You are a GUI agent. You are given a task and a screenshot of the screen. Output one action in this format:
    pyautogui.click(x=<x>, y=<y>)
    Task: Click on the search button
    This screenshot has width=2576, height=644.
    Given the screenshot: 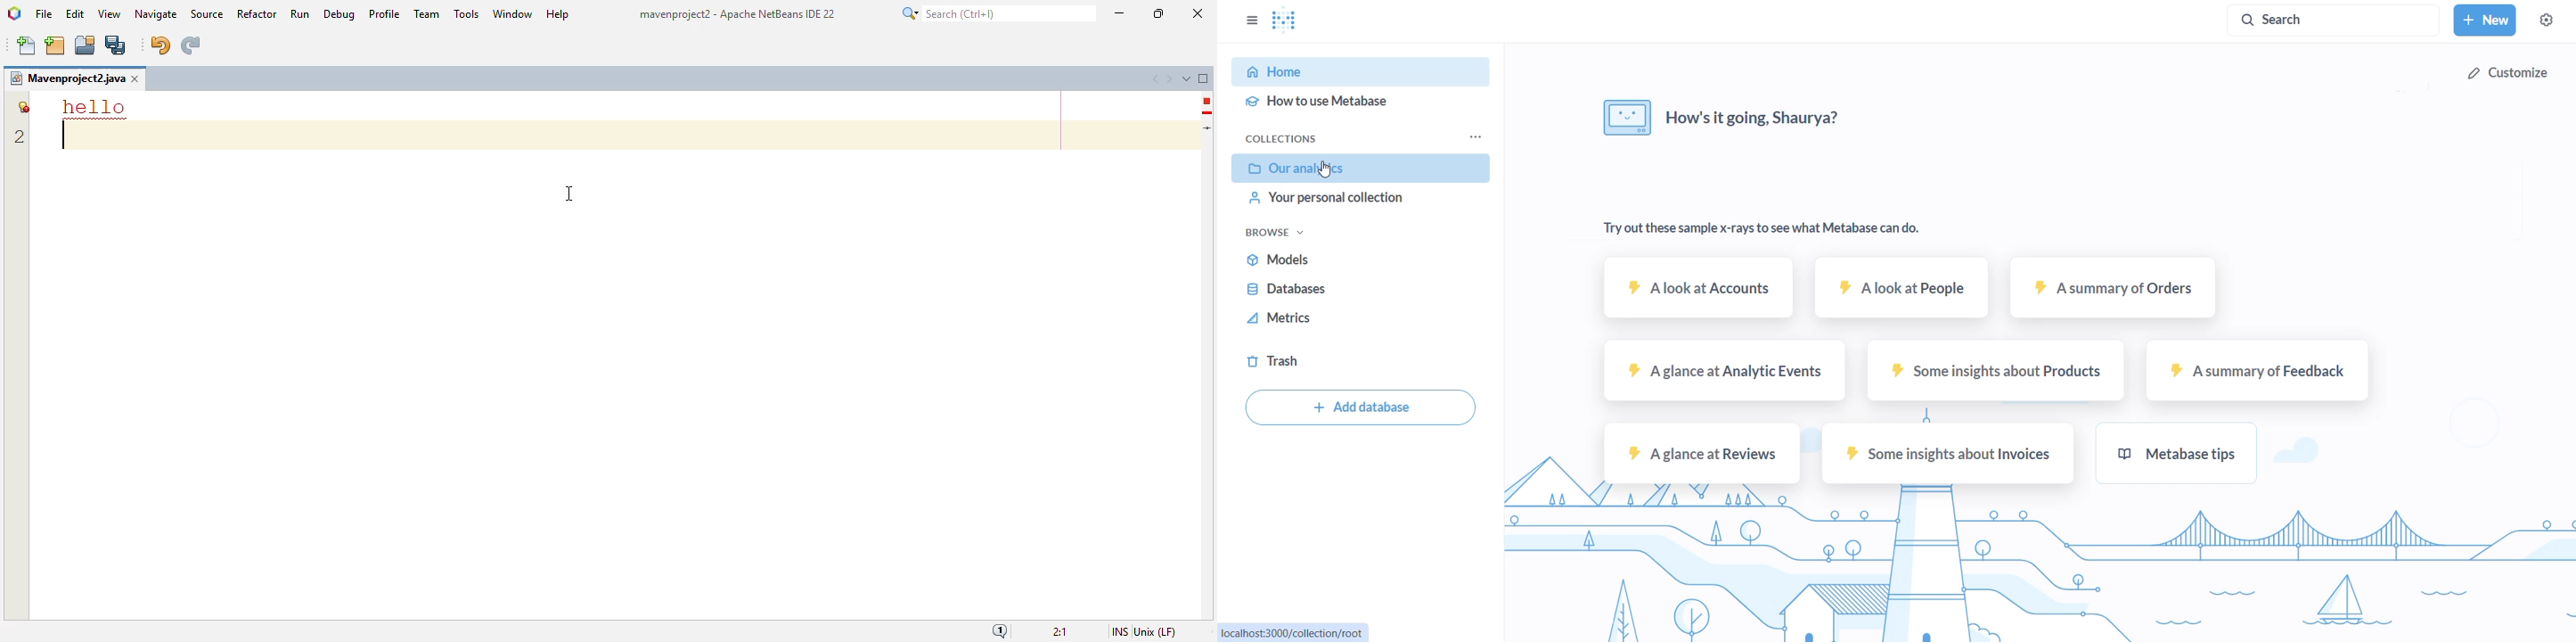 What is the action you would take?
    pyautogui.click(x=2335, y=21)
    